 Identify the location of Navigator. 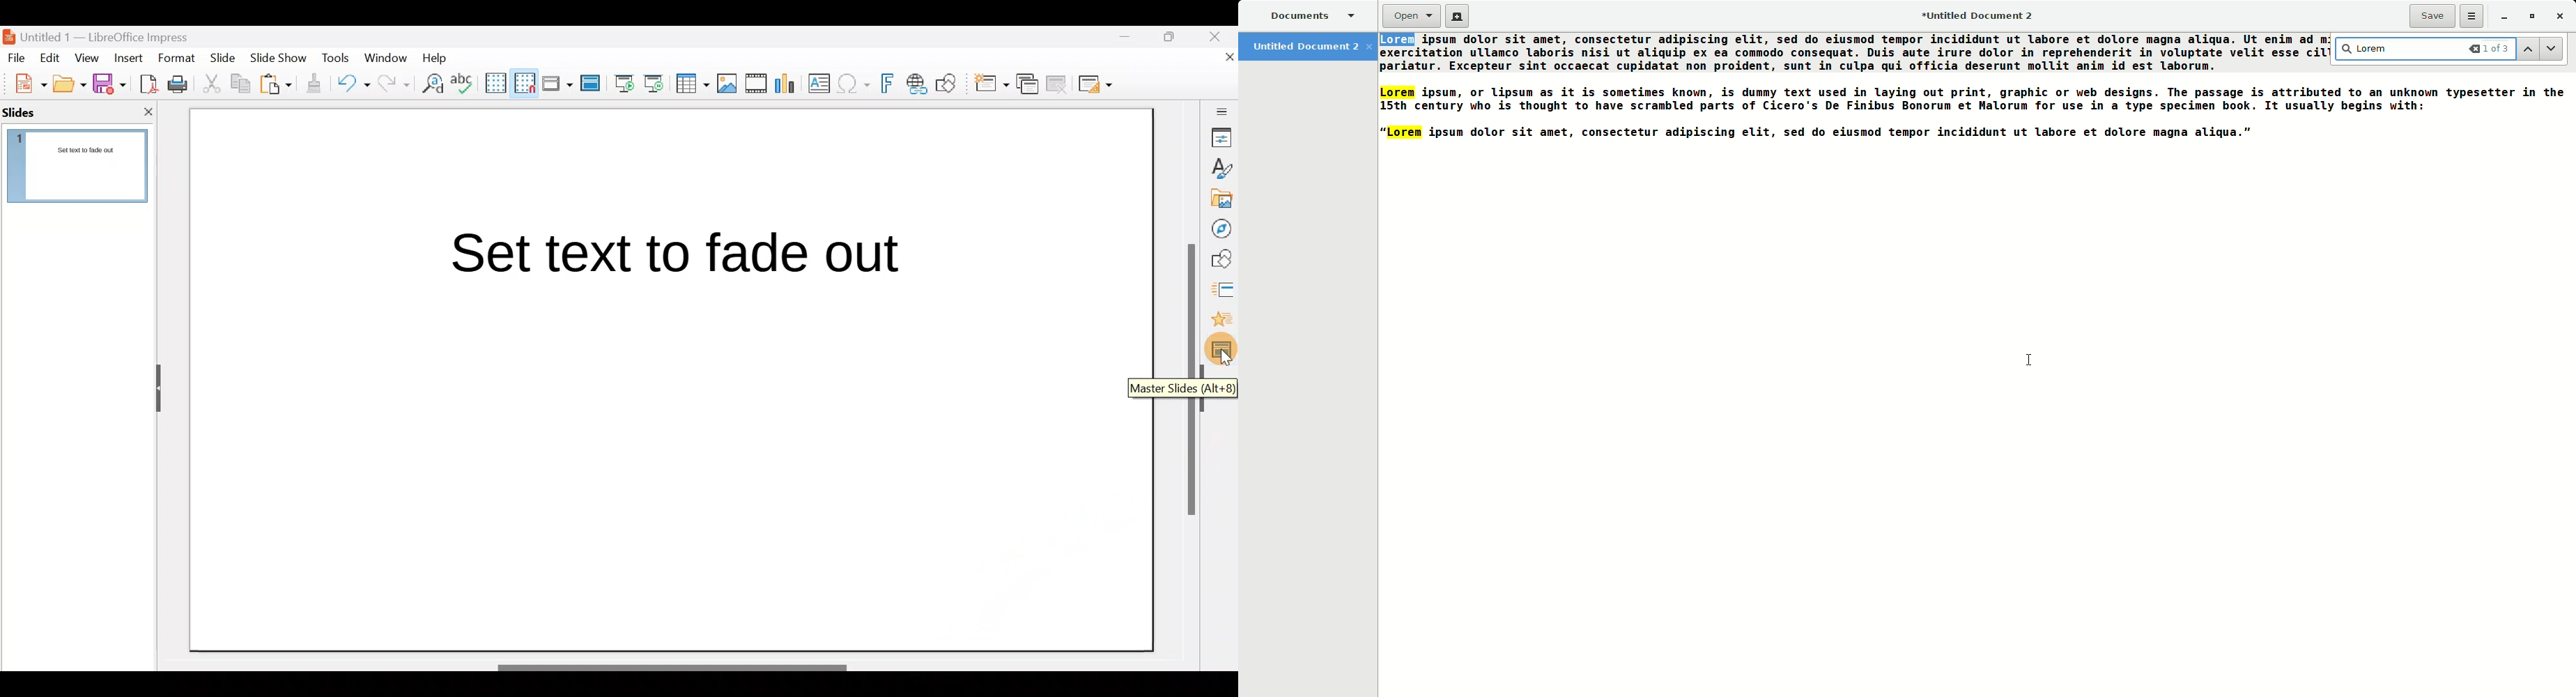
(1223, 229).